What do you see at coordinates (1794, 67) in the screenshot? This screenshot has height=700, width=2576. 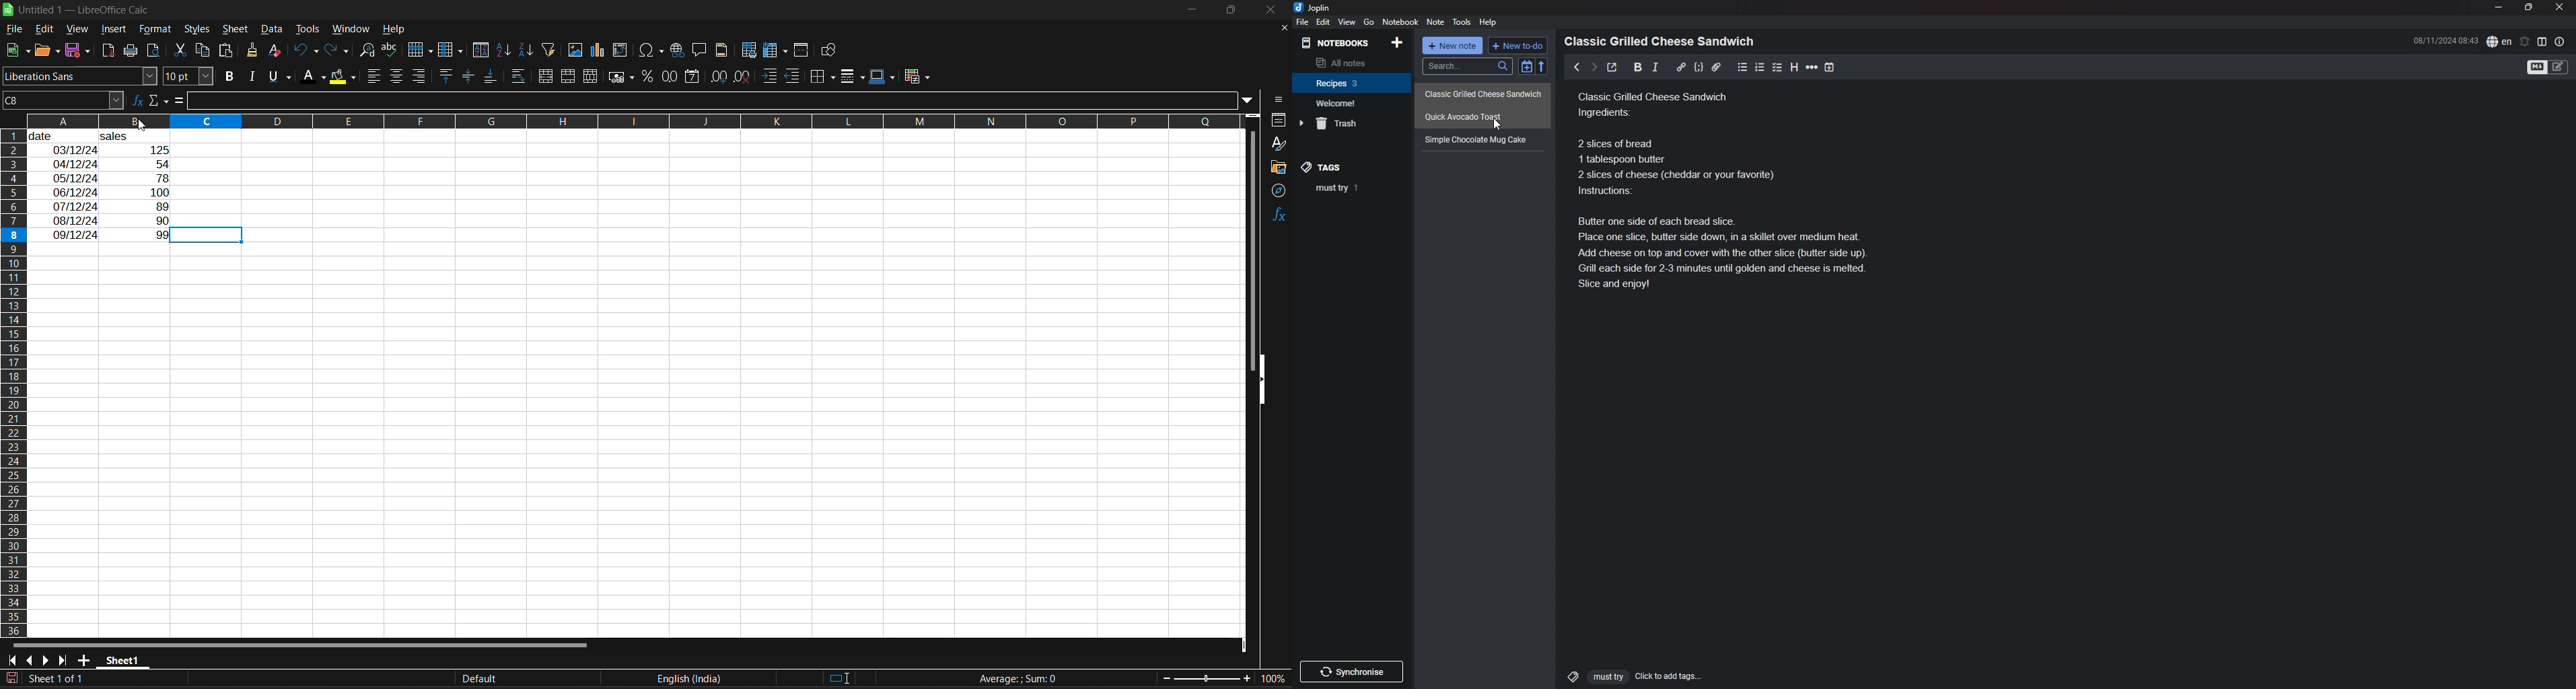 I see `heading` at bounding box center [1794, 67].